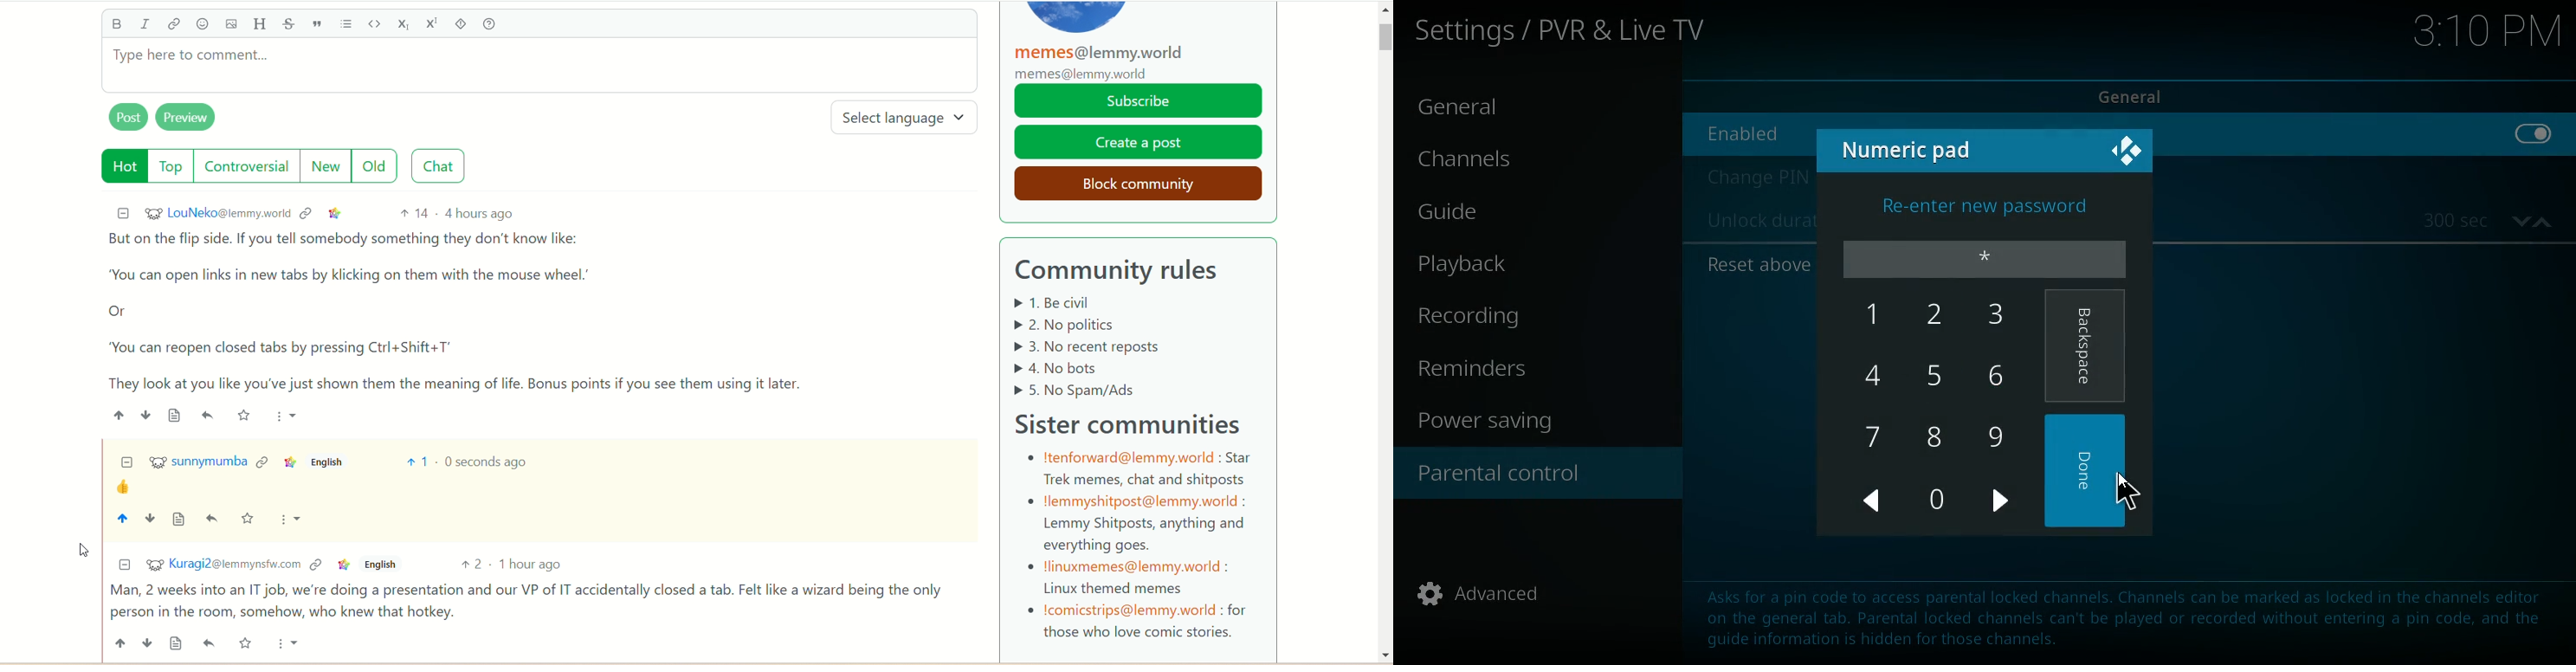 The width and height of the screenshot is (2576, 672). Describe the element at coordinates (1985, 210) in the screenshot. I see `re-enter new password` at that location.